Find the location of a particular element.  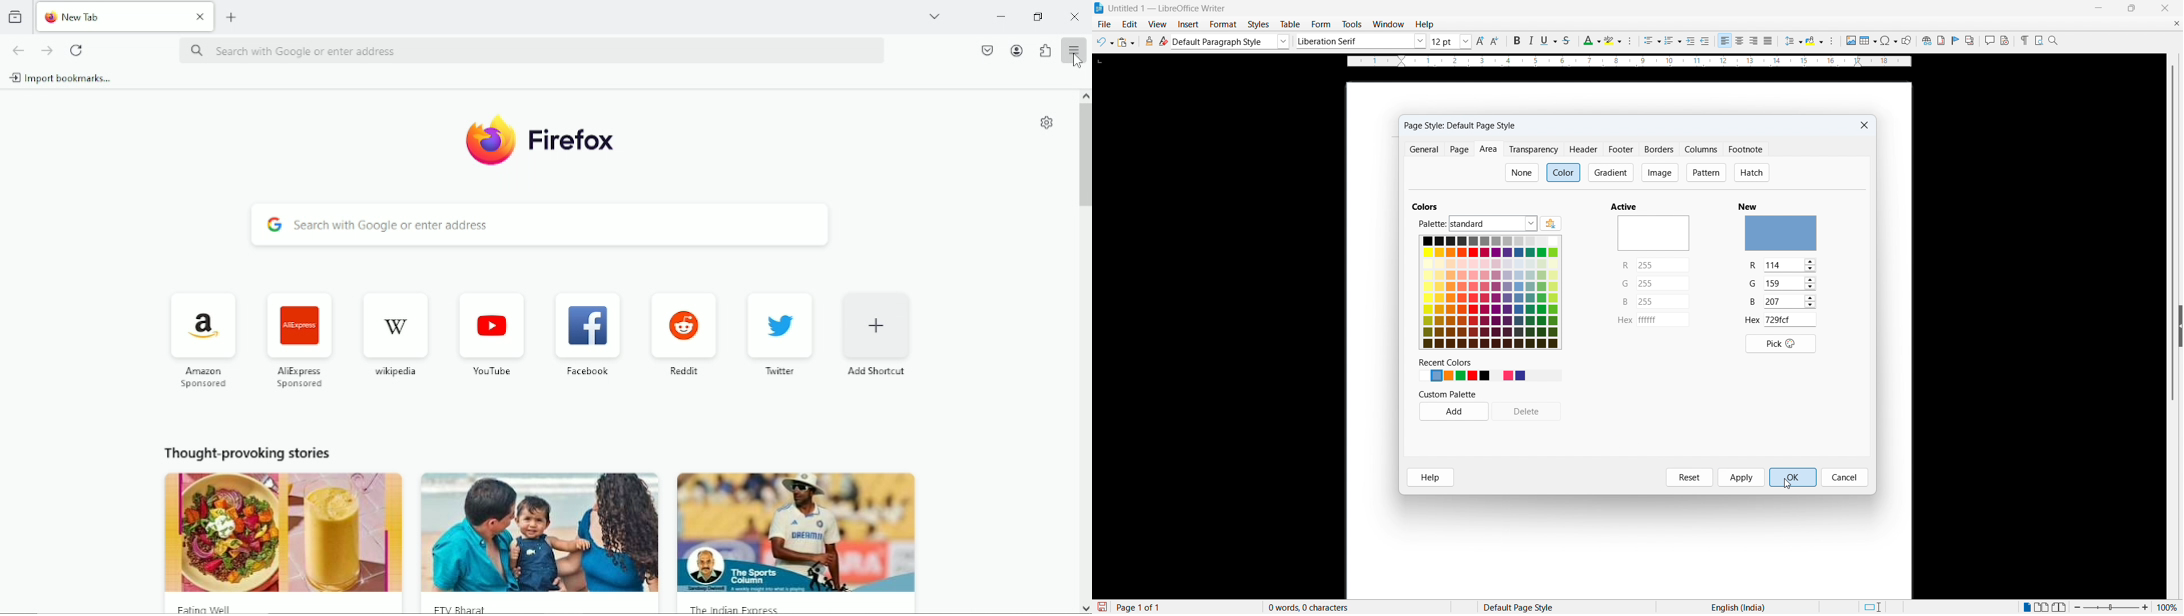

The Indian Express is located at coordinates (796, 606).